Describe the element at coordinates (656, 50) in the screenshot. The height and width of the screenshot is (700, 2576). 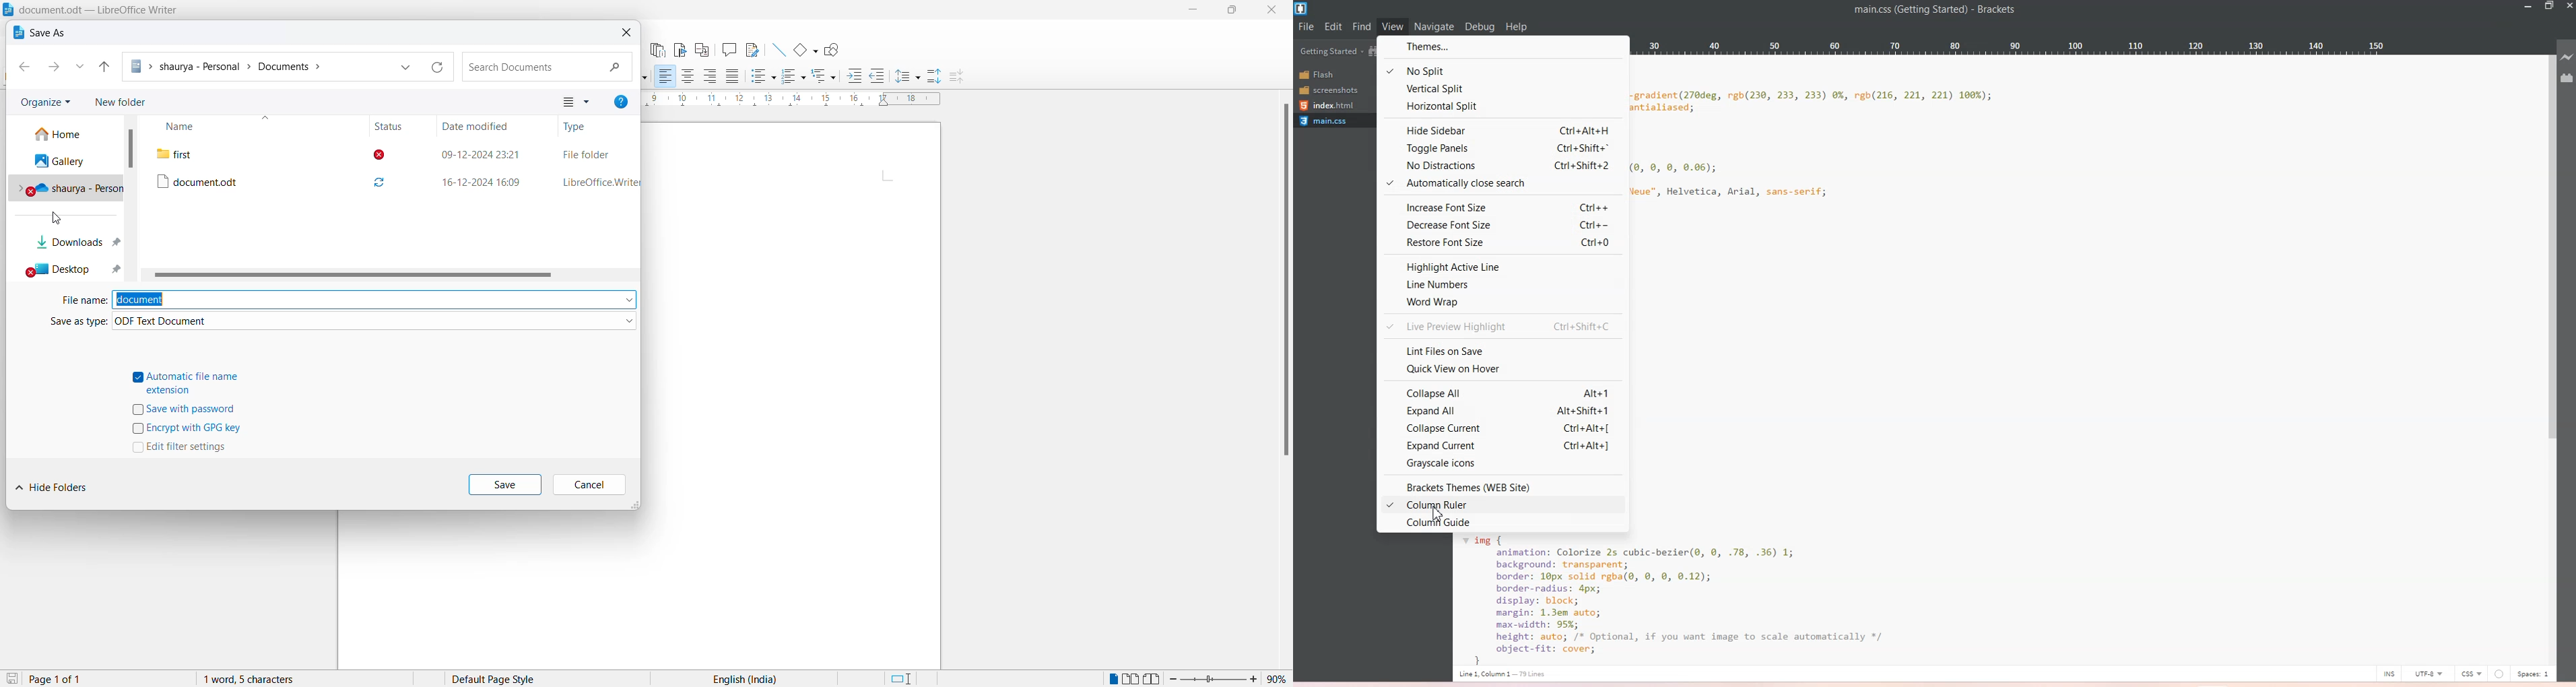
I see `insert endnote` at that location.